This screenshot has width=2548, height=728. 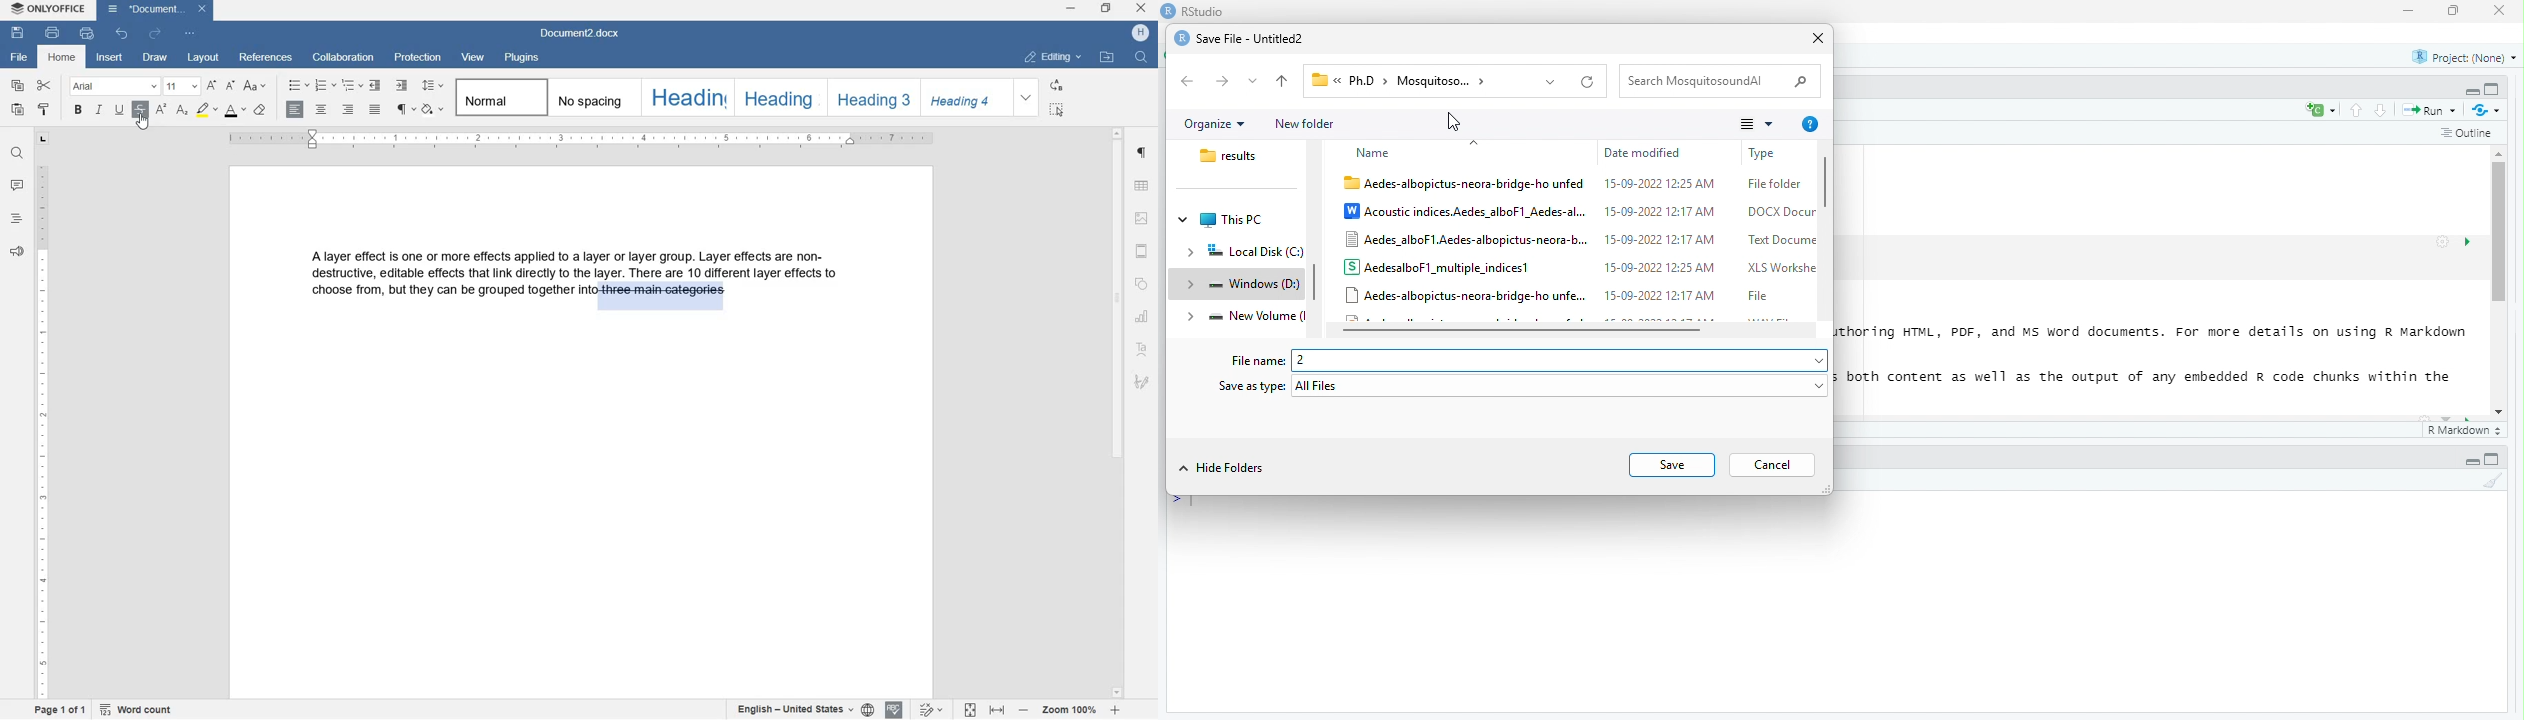 What do you see at coordinates (434, 88) in the screenshot?
I see `paragraph line spacing` at bounding box center [434, 88].